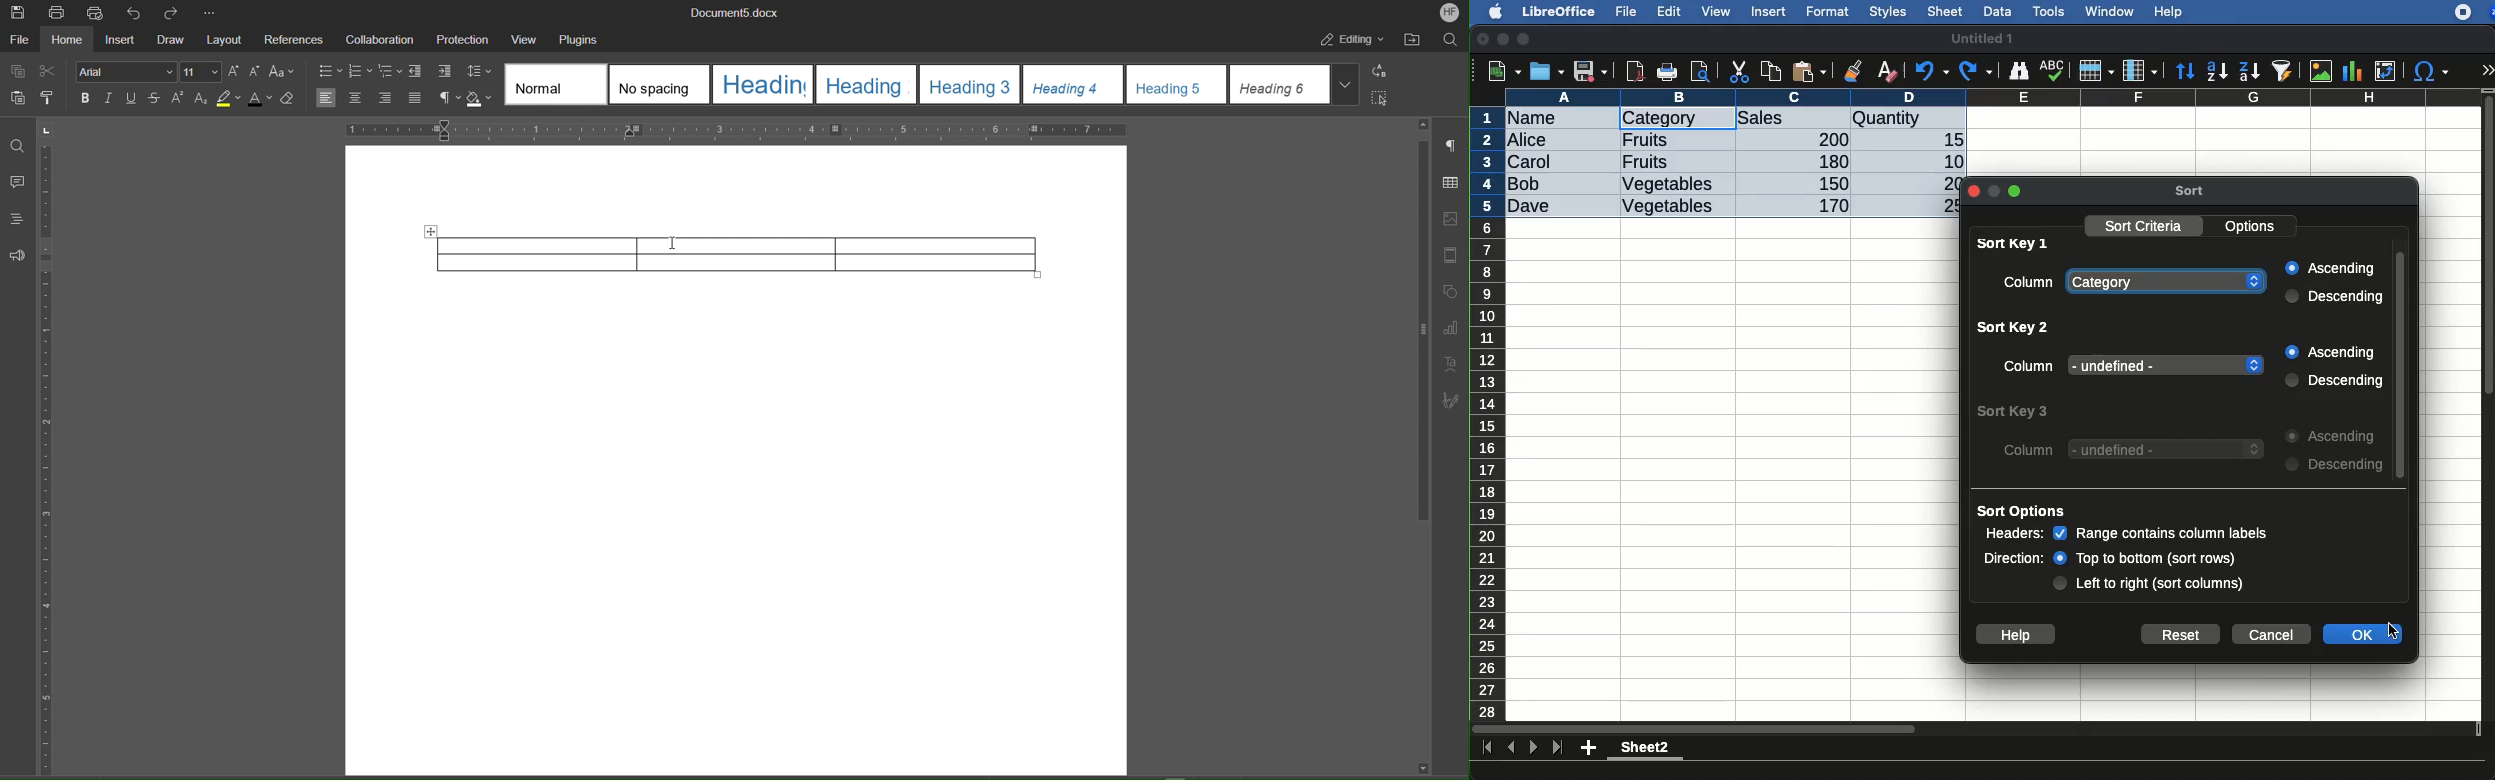  What do you see at coordinates (18, 217) in the screenshot?
I see `Headings` at bounding box center [18, 217].